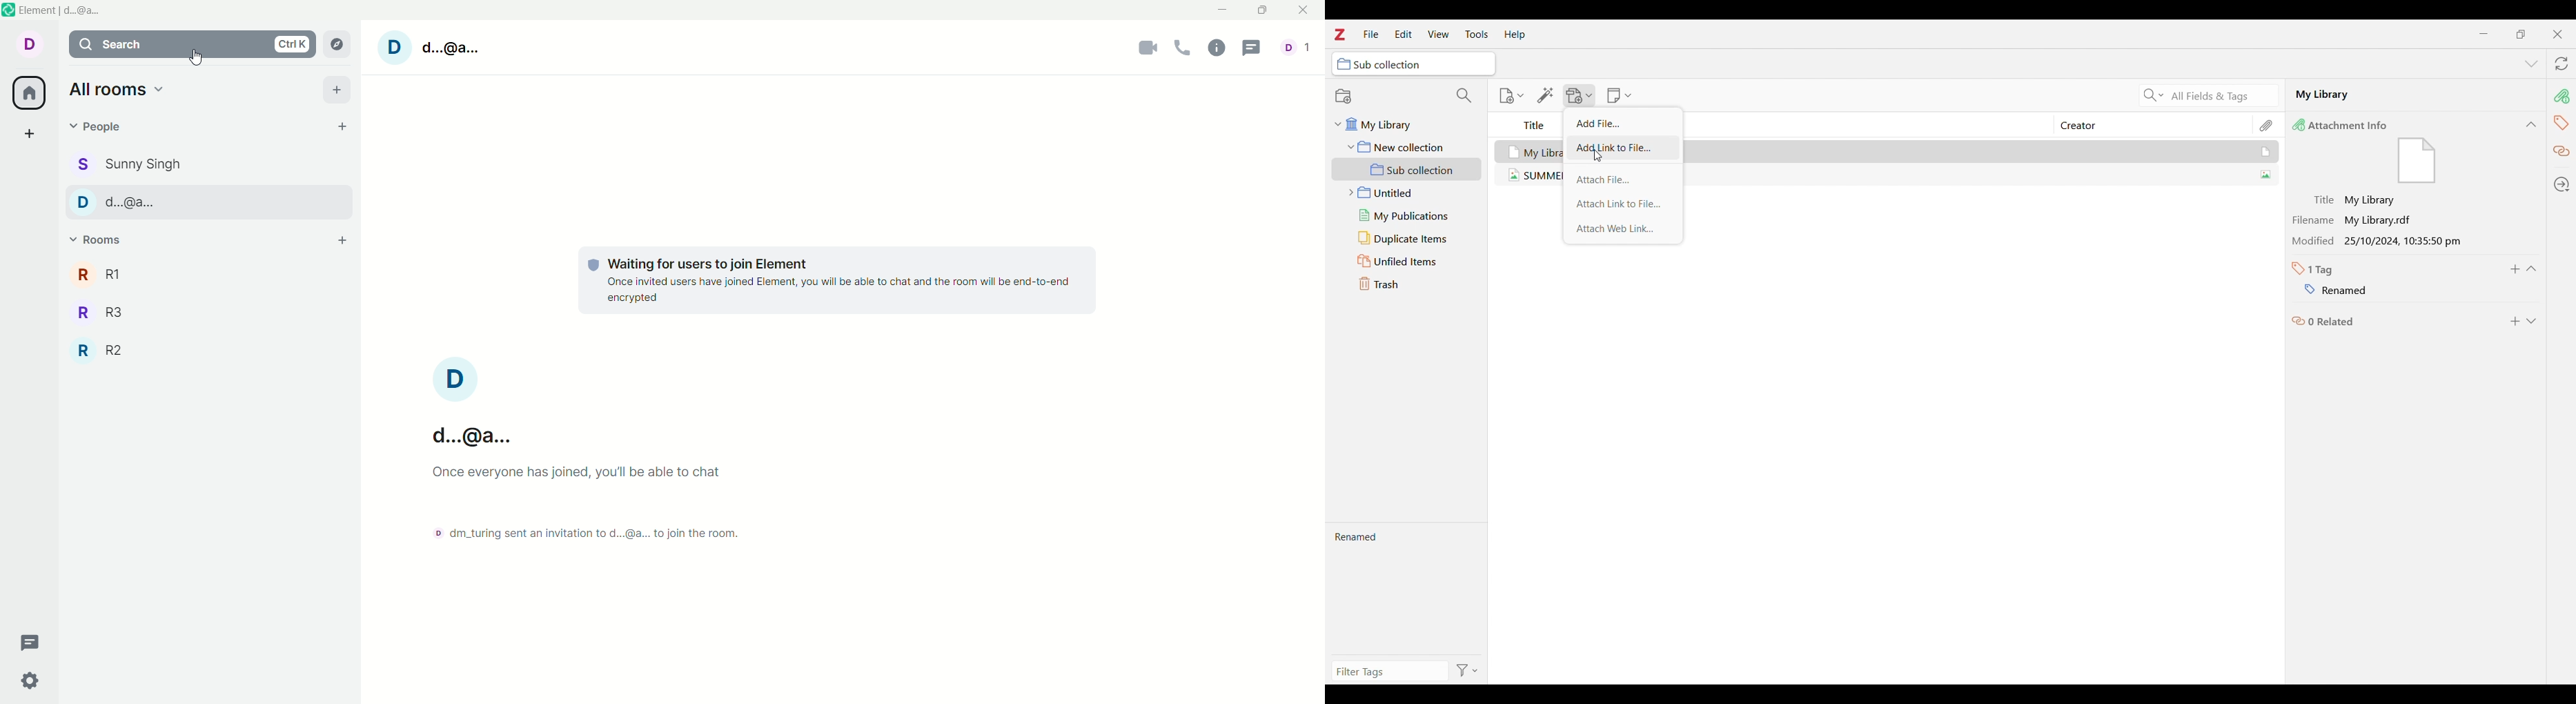 The width and height of the screenshot is (2576, 728). I want to click on R3, so click(98, 311).